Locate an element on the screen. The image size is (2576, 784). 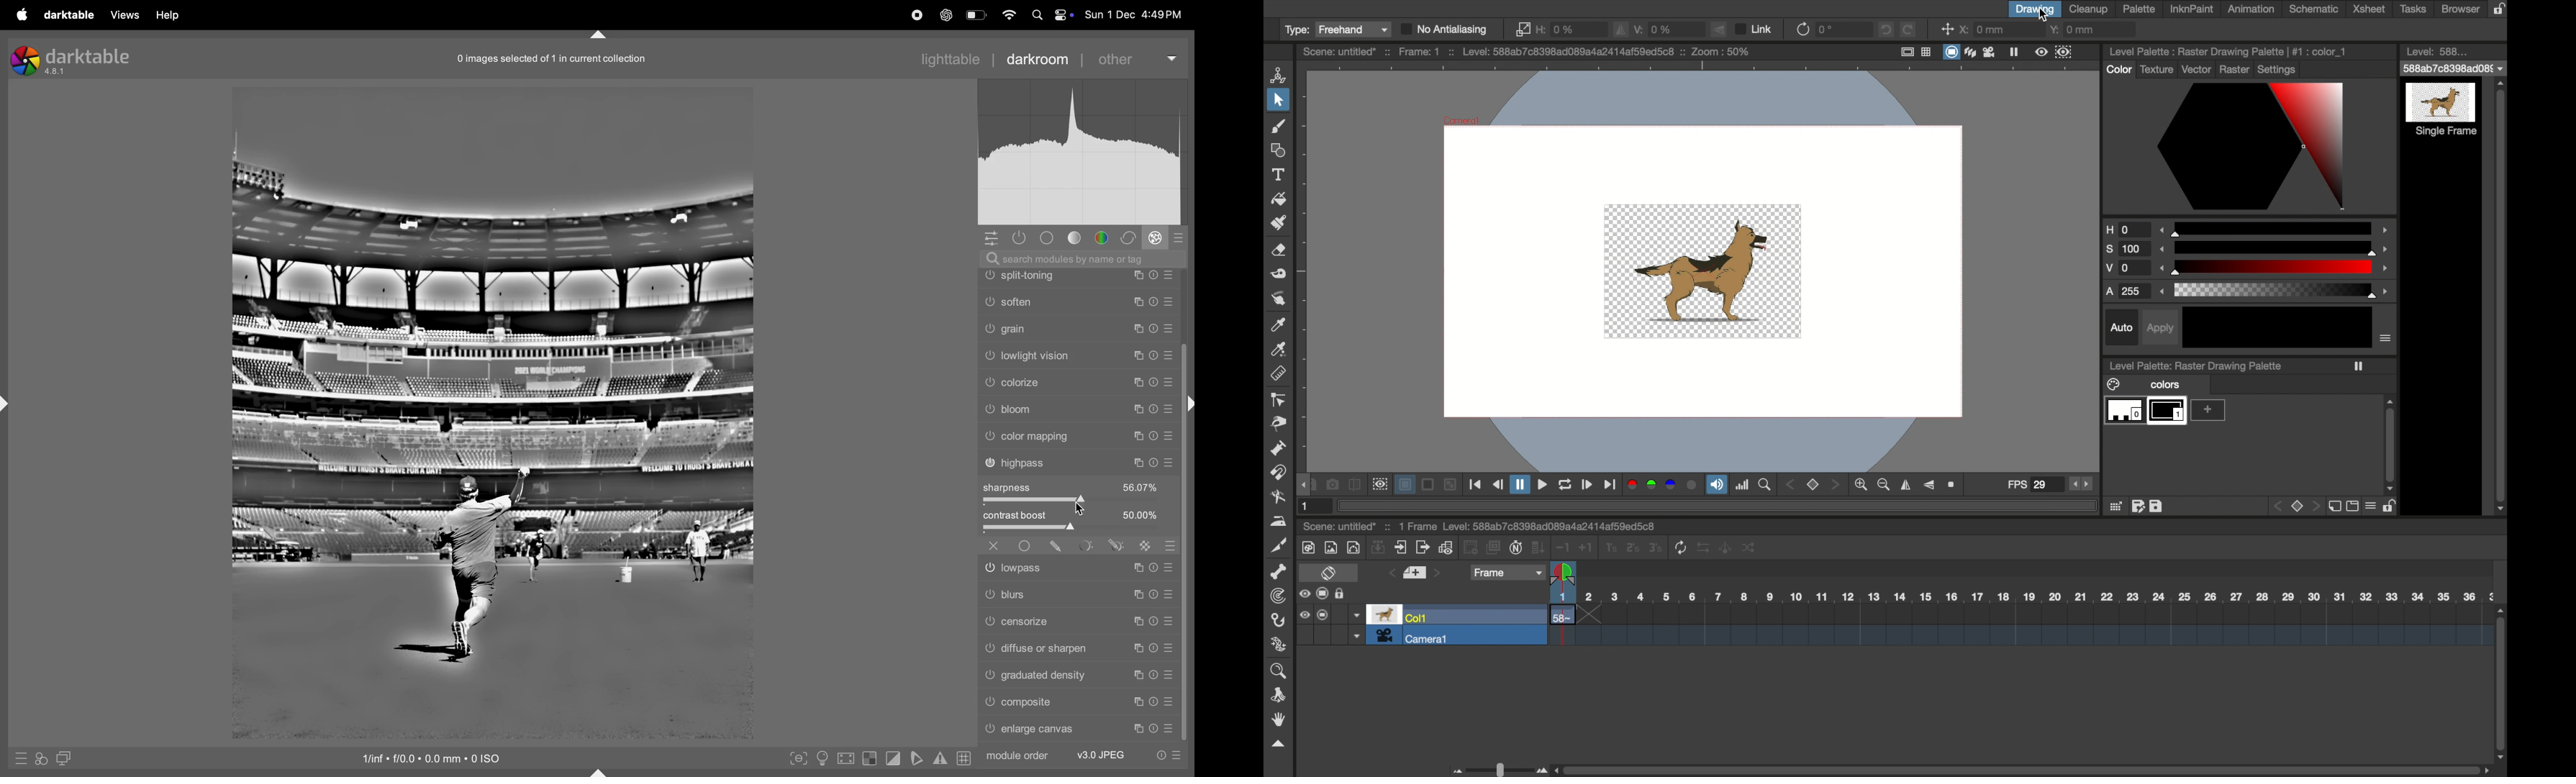
soften is located at coordinates (1079, 380).